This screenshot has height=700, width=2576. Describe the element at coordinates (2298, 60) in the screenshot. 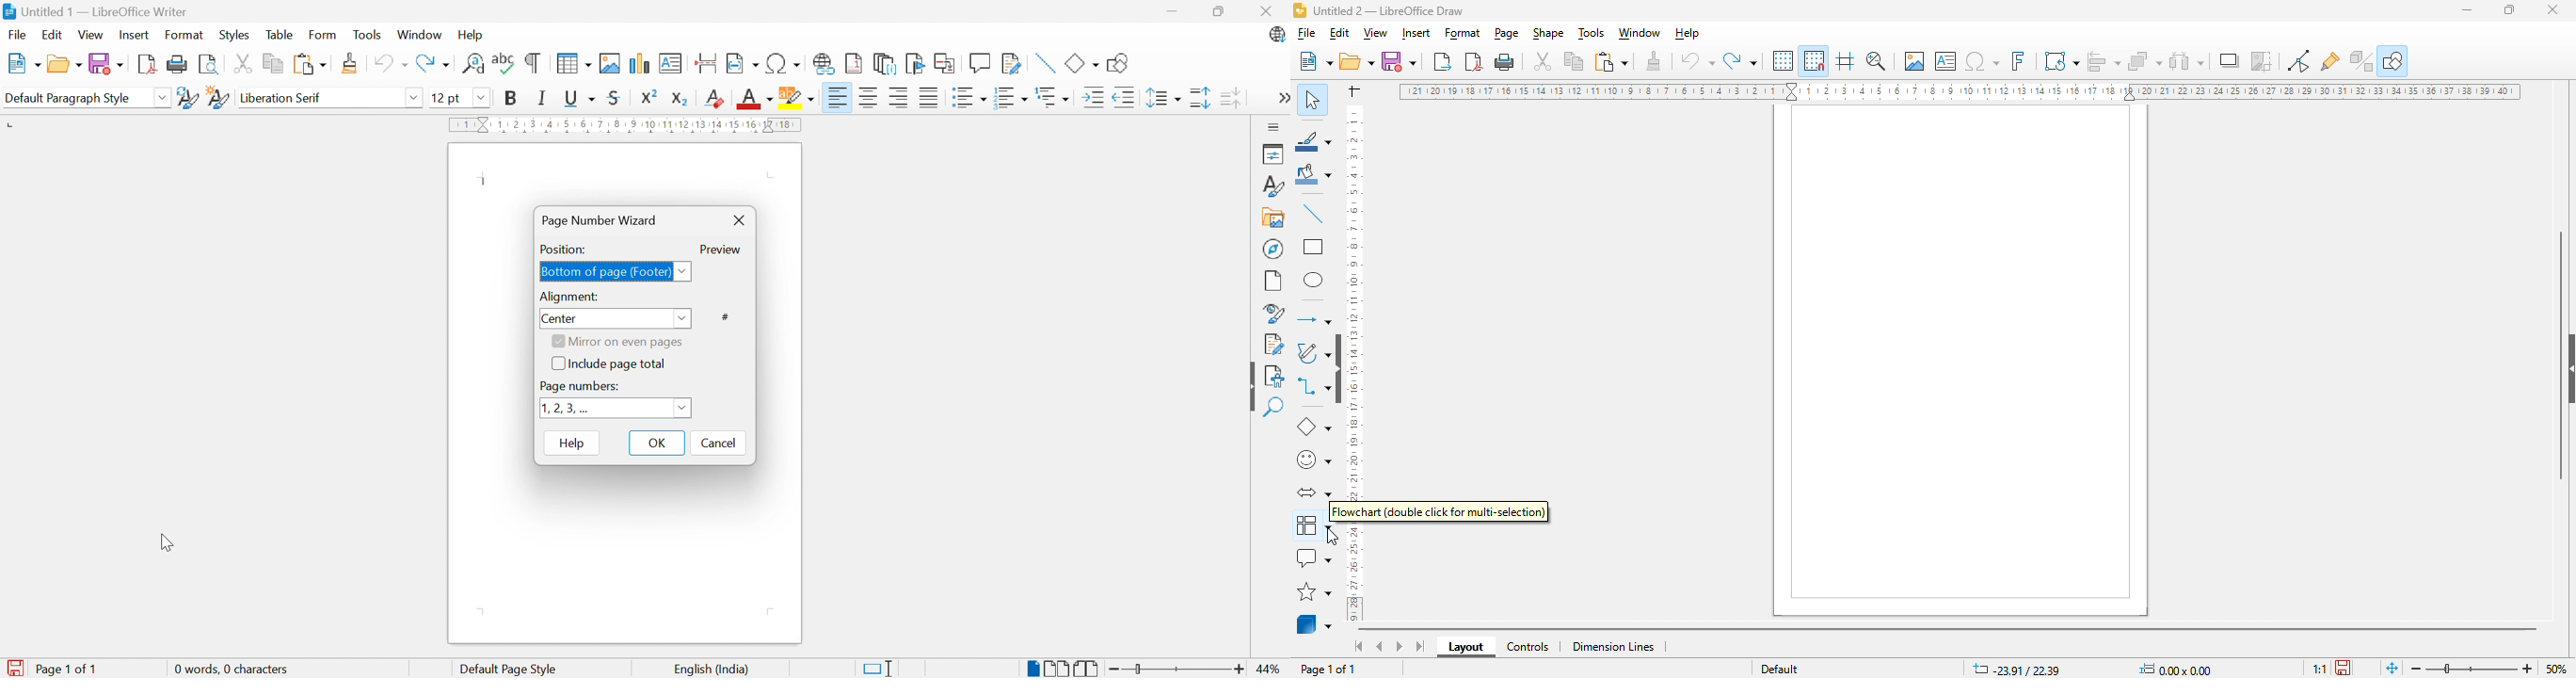

I see `toggle point edit mode` at that location.